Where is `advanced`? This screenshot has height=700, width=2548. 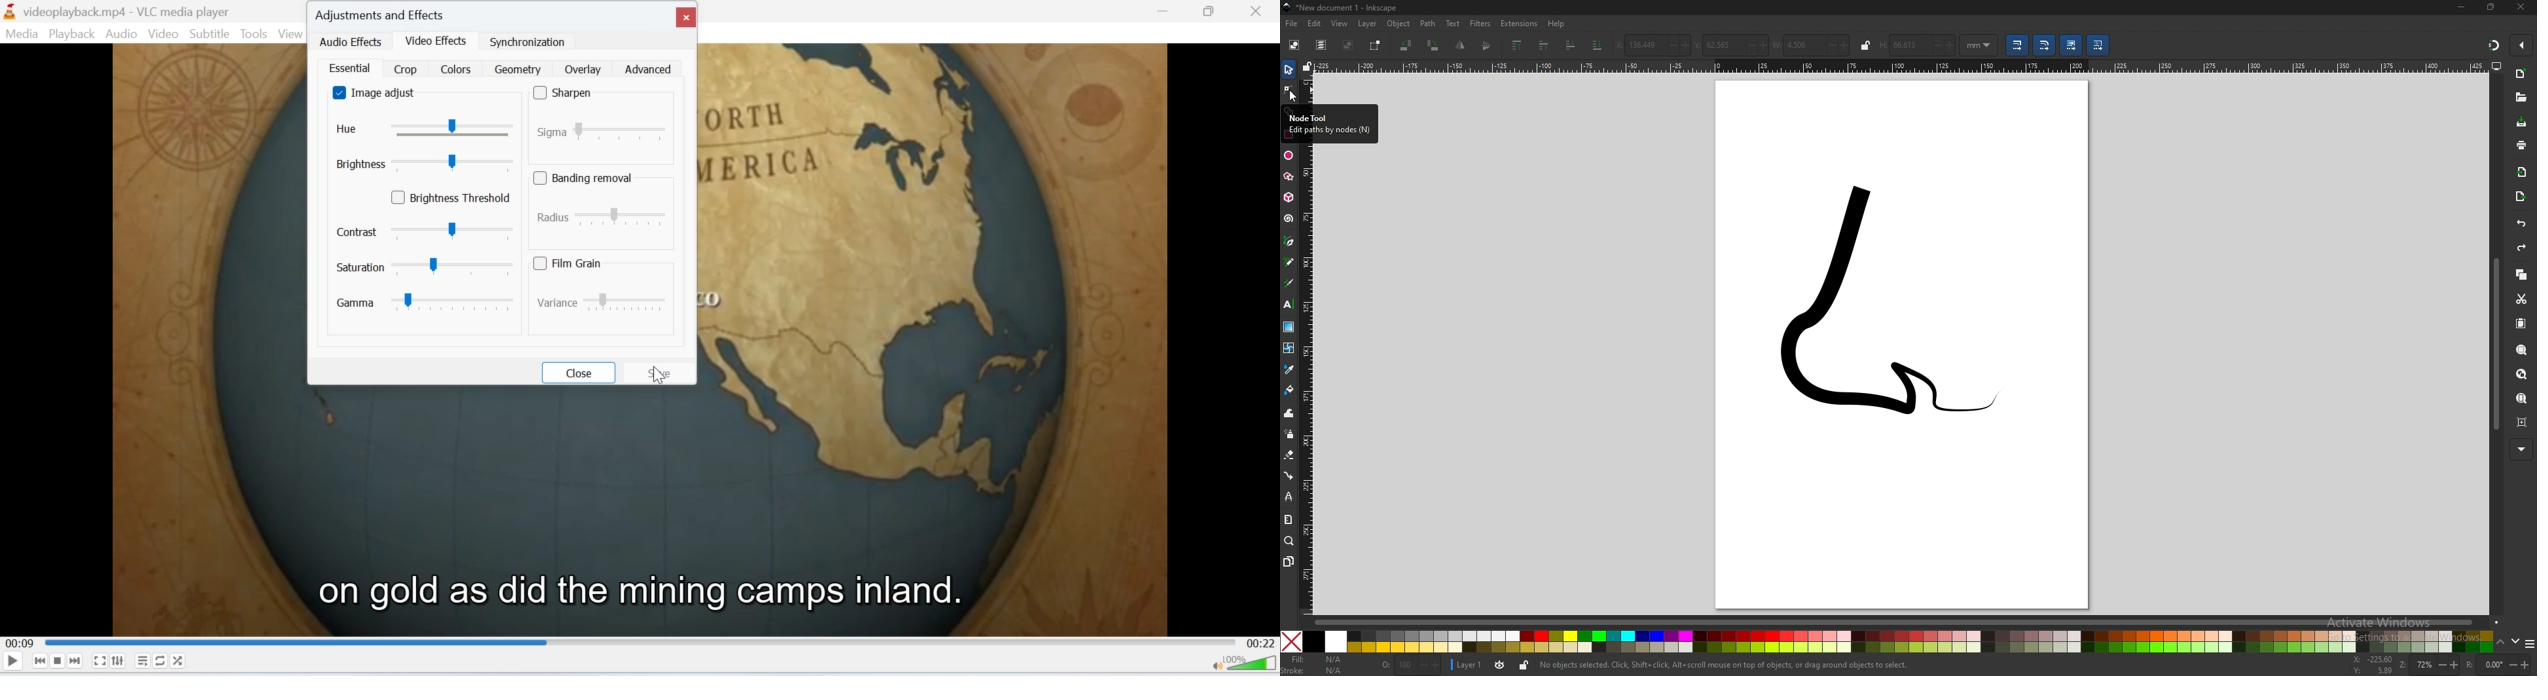 advanced is located at coordinates (649, 70).